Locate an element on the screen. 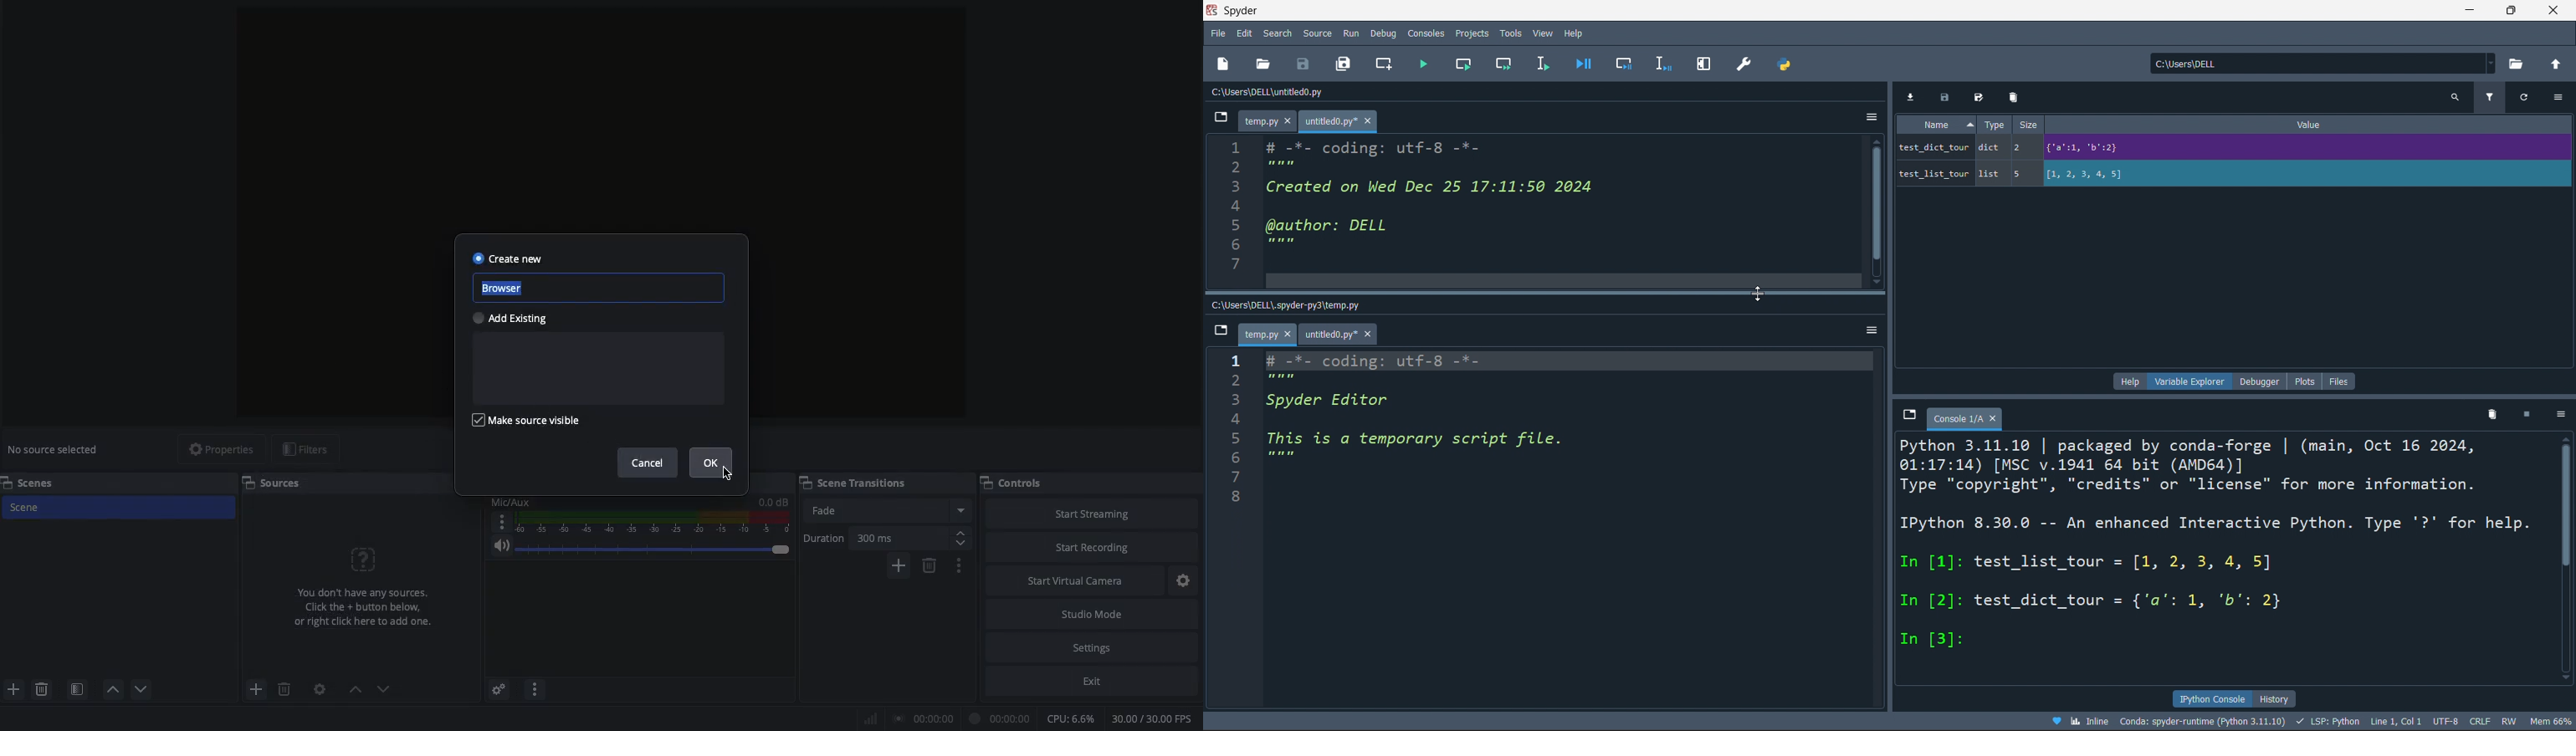 This screenshot has width=2576, height=756. Controls is located at coordinates (1013, 483).